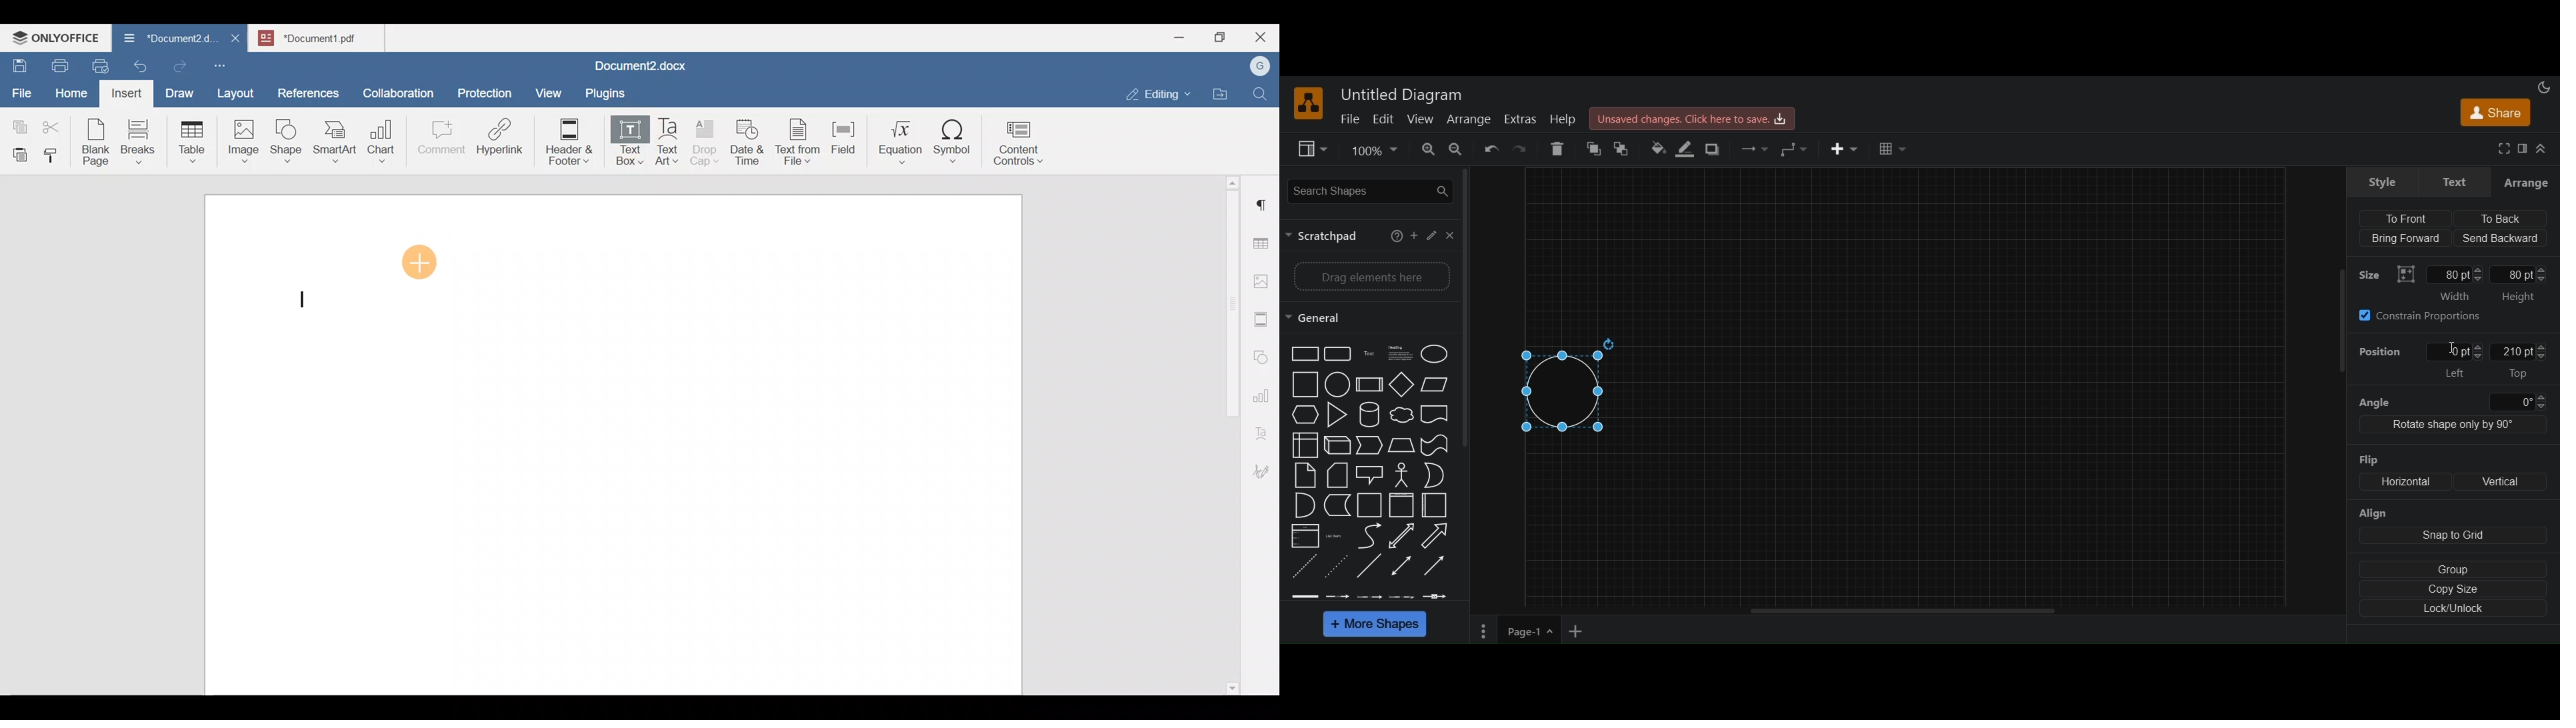 The image size is (2576, 728). Describe the element at coordinates (1520, 120) in the screenshot. I see `extras` at that location.